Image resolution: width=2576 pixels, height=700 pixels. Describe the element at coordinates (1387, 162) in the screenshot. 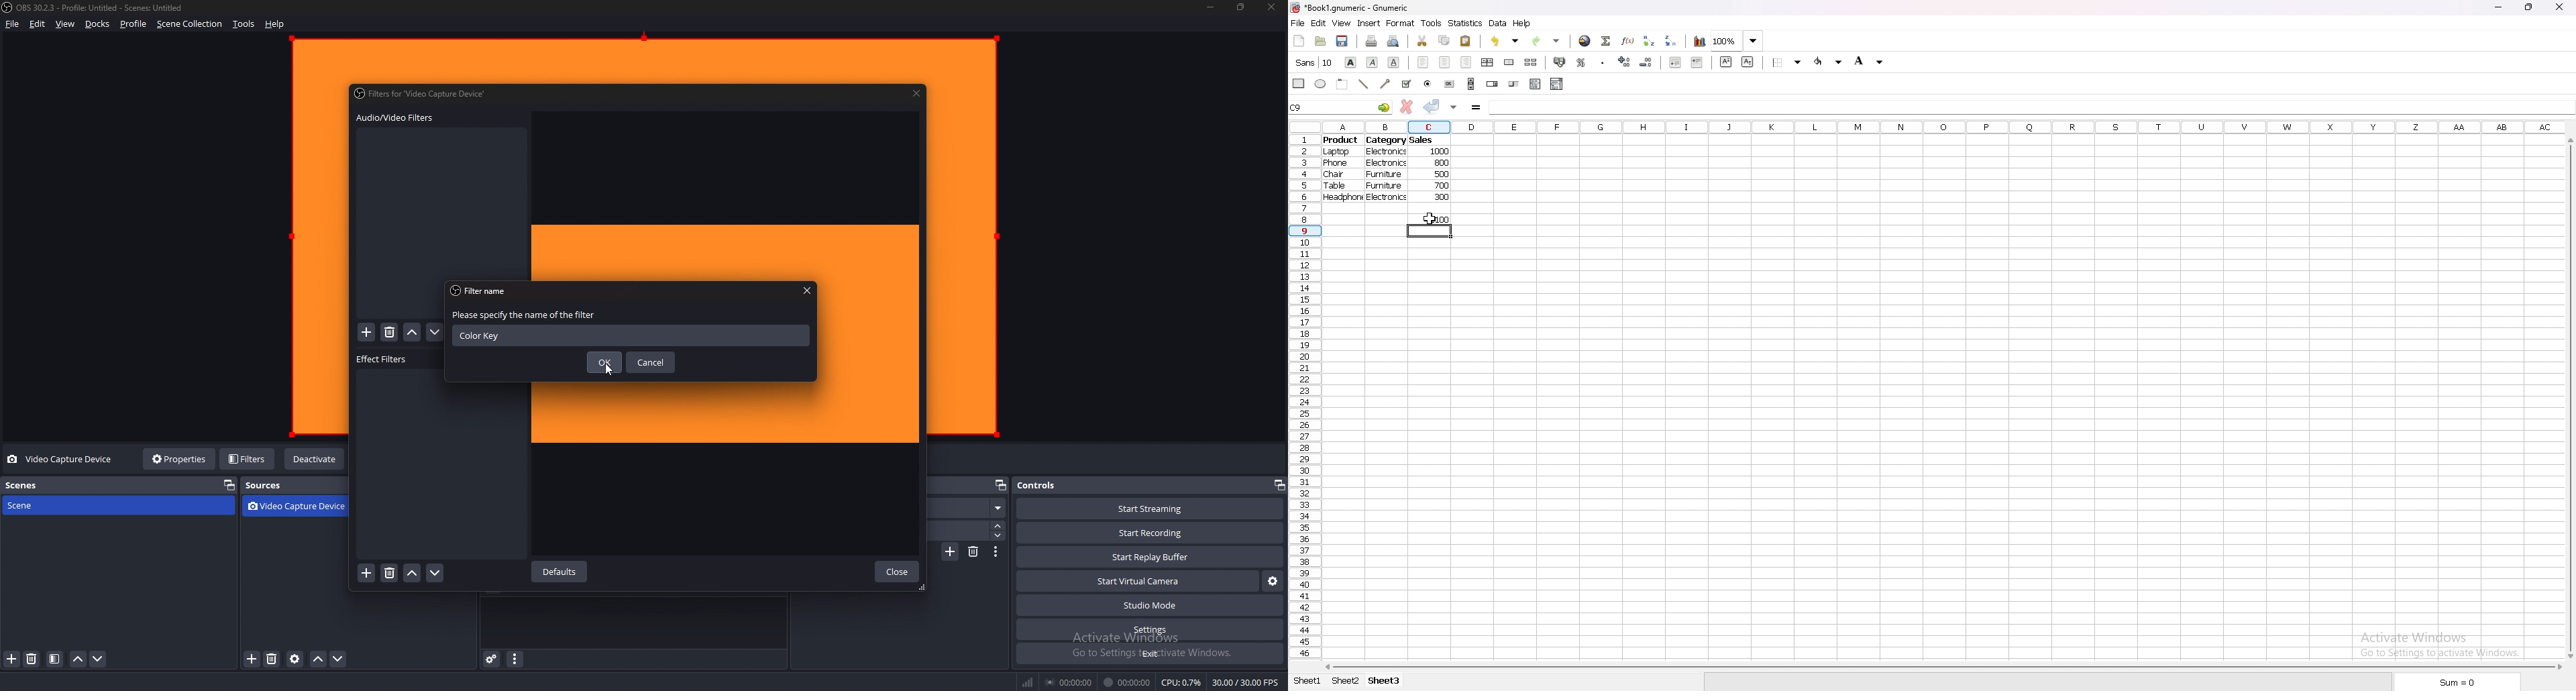

I see `electronics` at that location.